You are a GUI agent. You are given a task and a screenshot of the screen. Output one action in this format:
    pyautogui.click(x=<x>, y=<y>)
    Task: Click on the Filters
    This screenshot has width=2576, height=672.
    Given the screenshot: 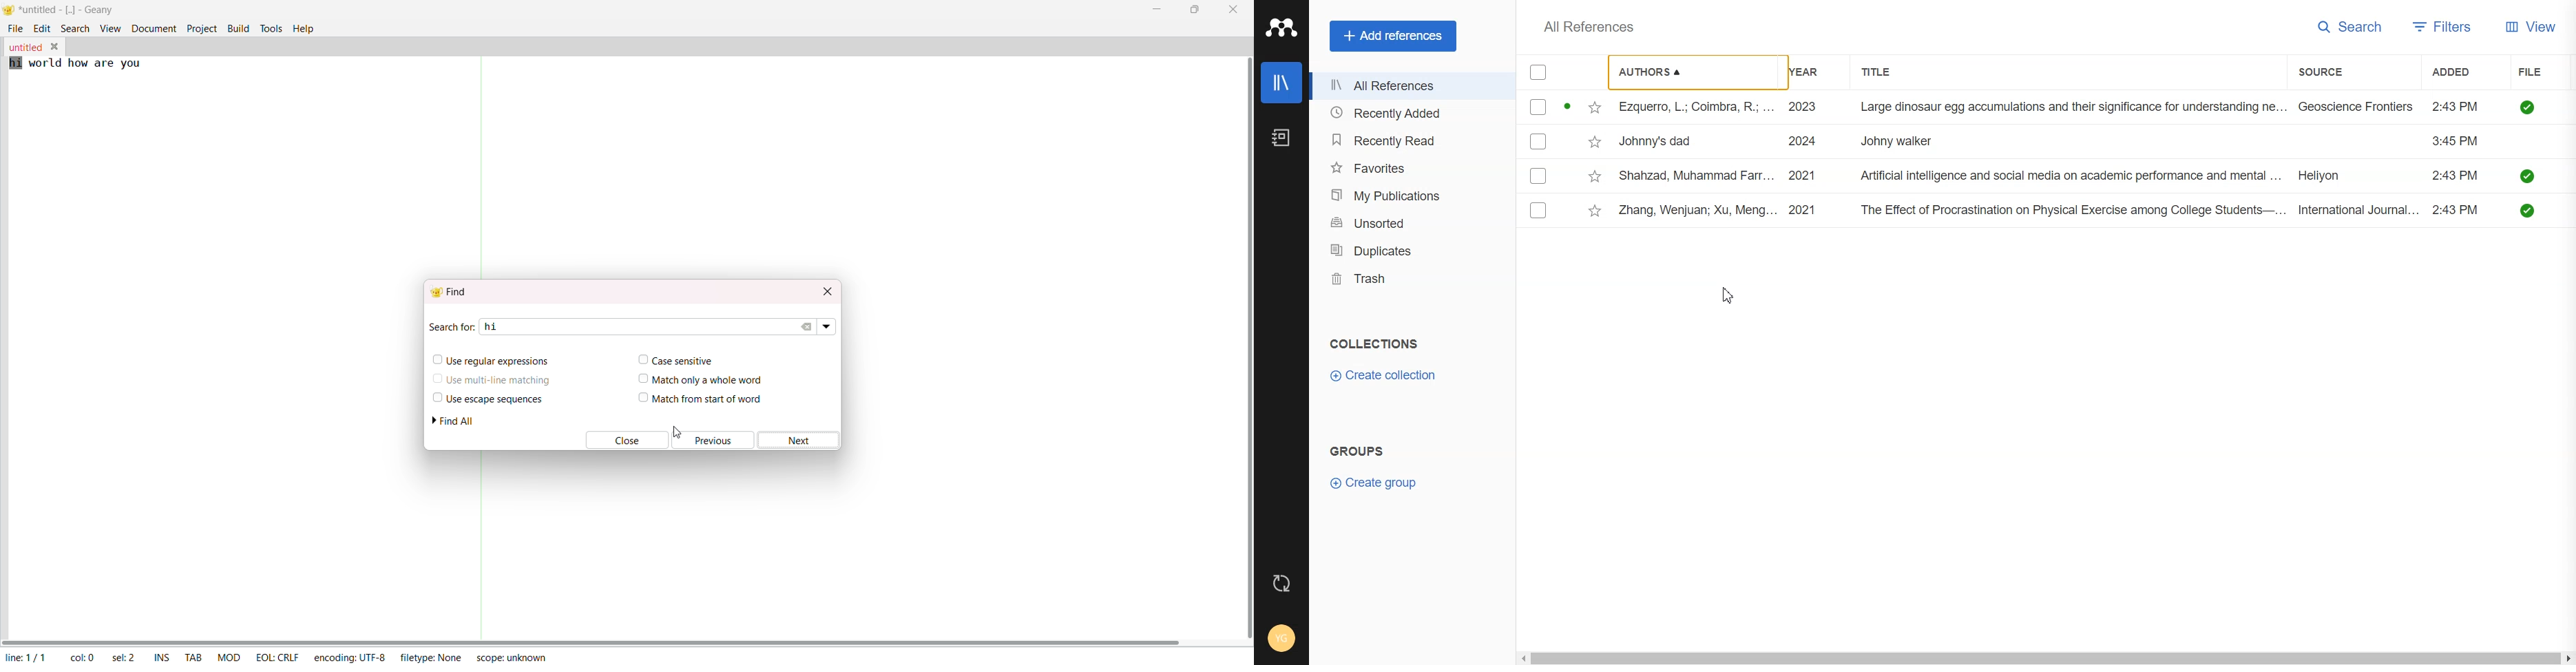 What is the action you would take?
    pyautogui.click(x=2443, y=28)
    